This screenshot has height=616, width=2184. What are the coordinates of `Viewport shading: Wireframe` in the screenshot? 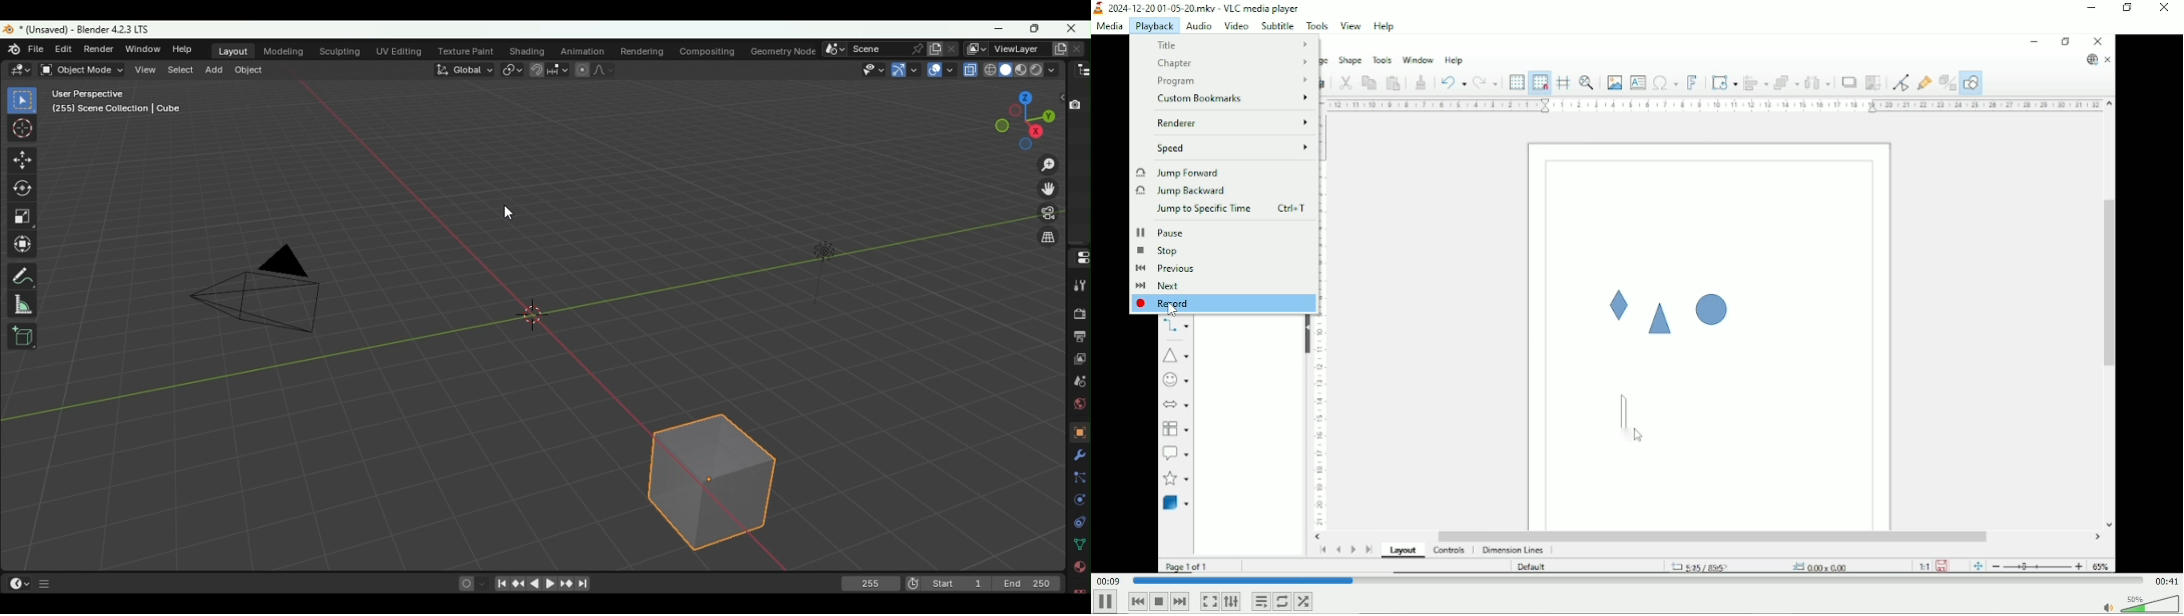 It's located at (990, 69).